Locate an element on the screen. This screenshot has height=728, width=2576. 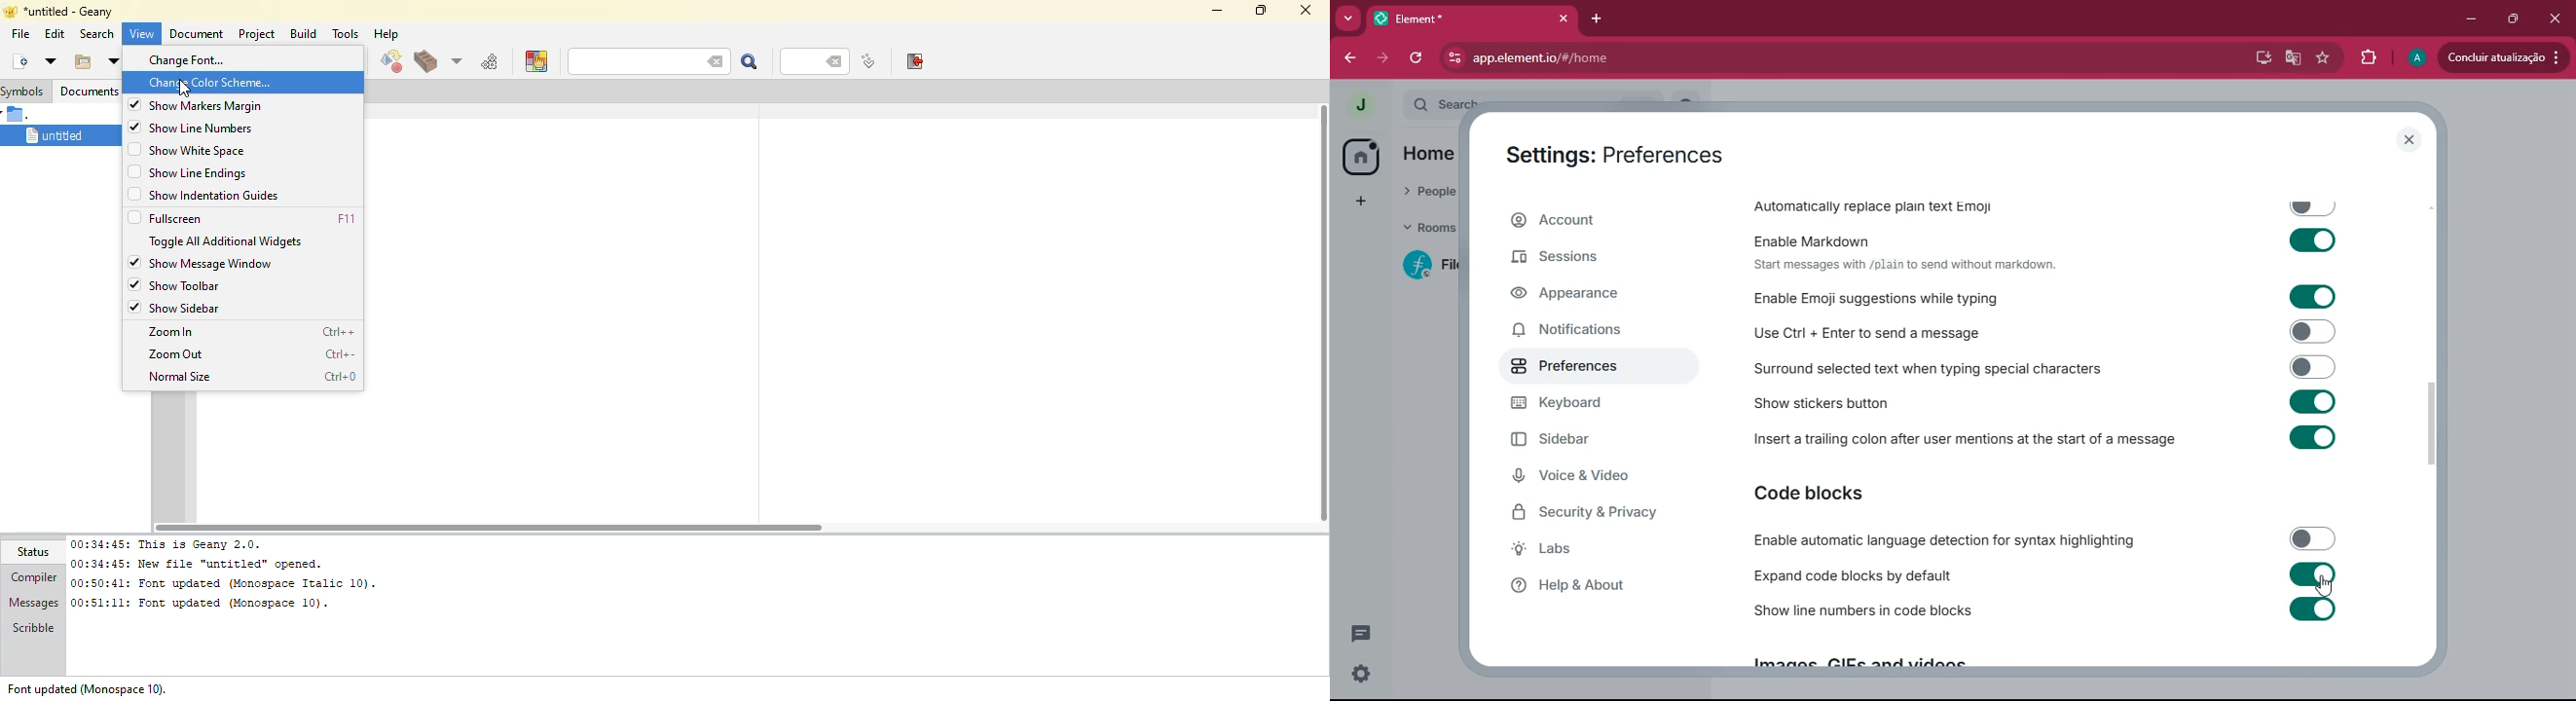
maximize is located at coordinates (2510, 20).